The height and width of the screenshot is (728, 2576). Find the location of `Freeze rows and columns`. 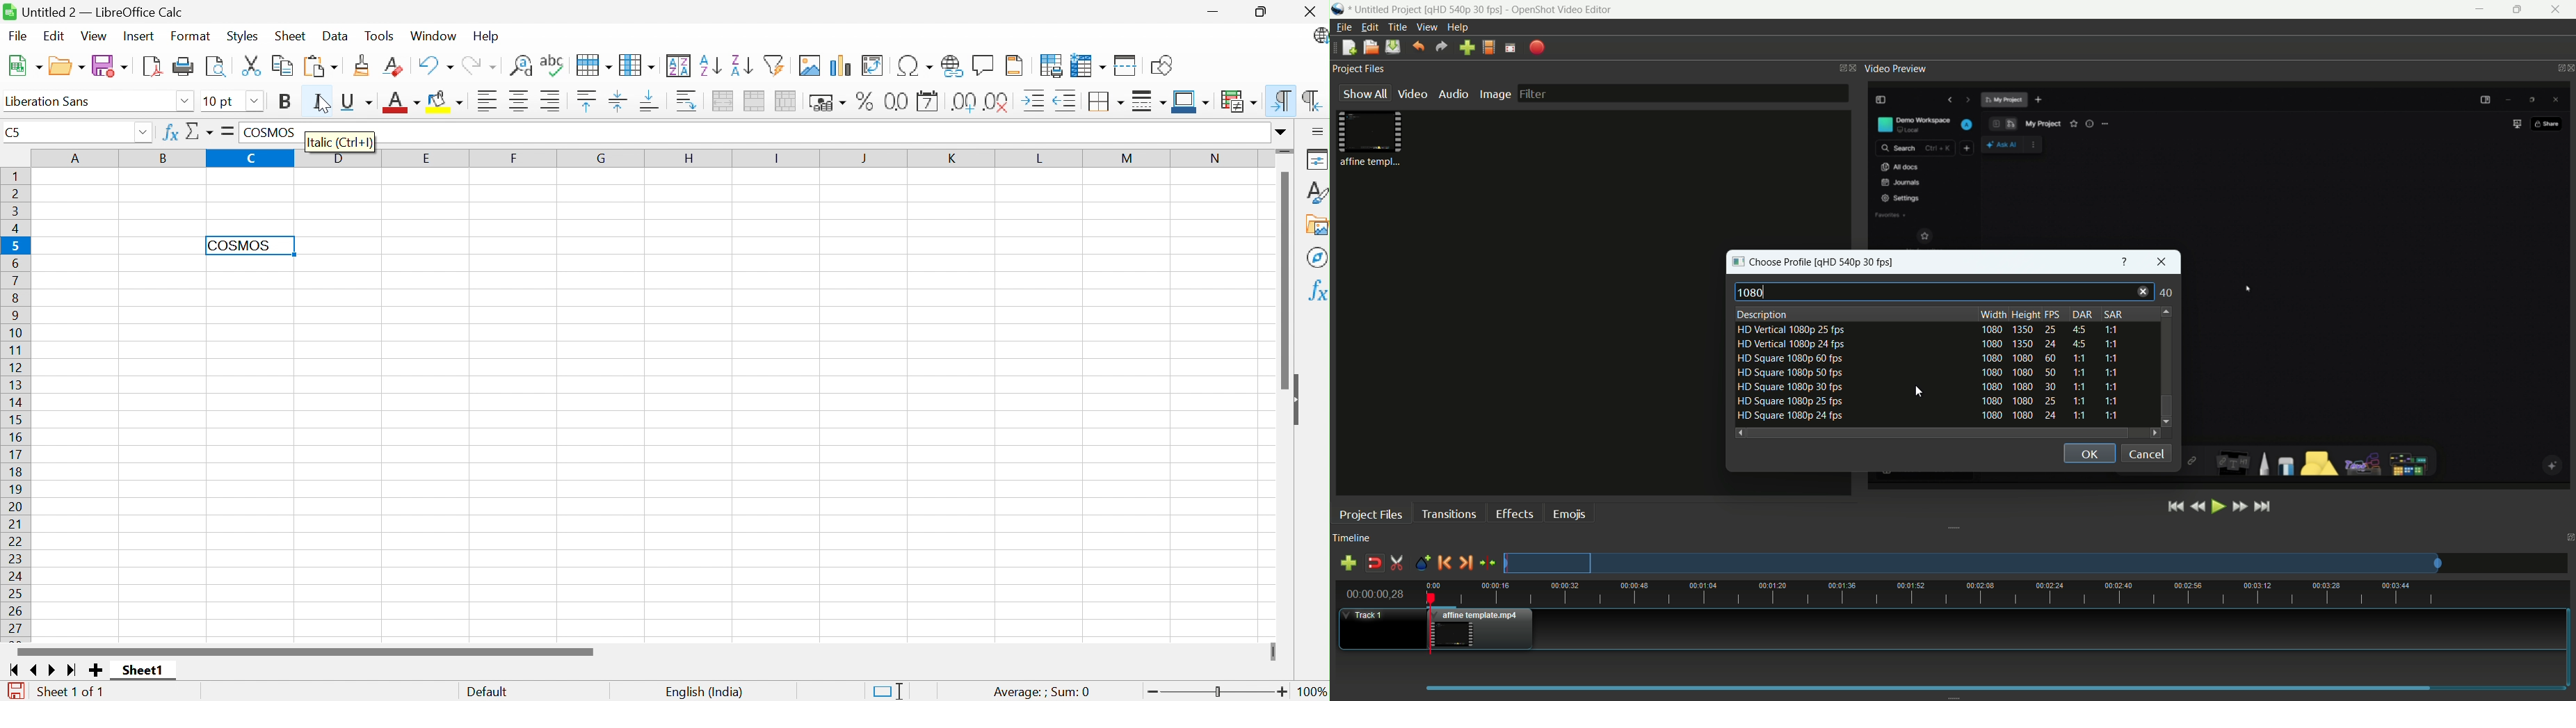

Freeze rows and columns is located at coordinates (1086, 65).